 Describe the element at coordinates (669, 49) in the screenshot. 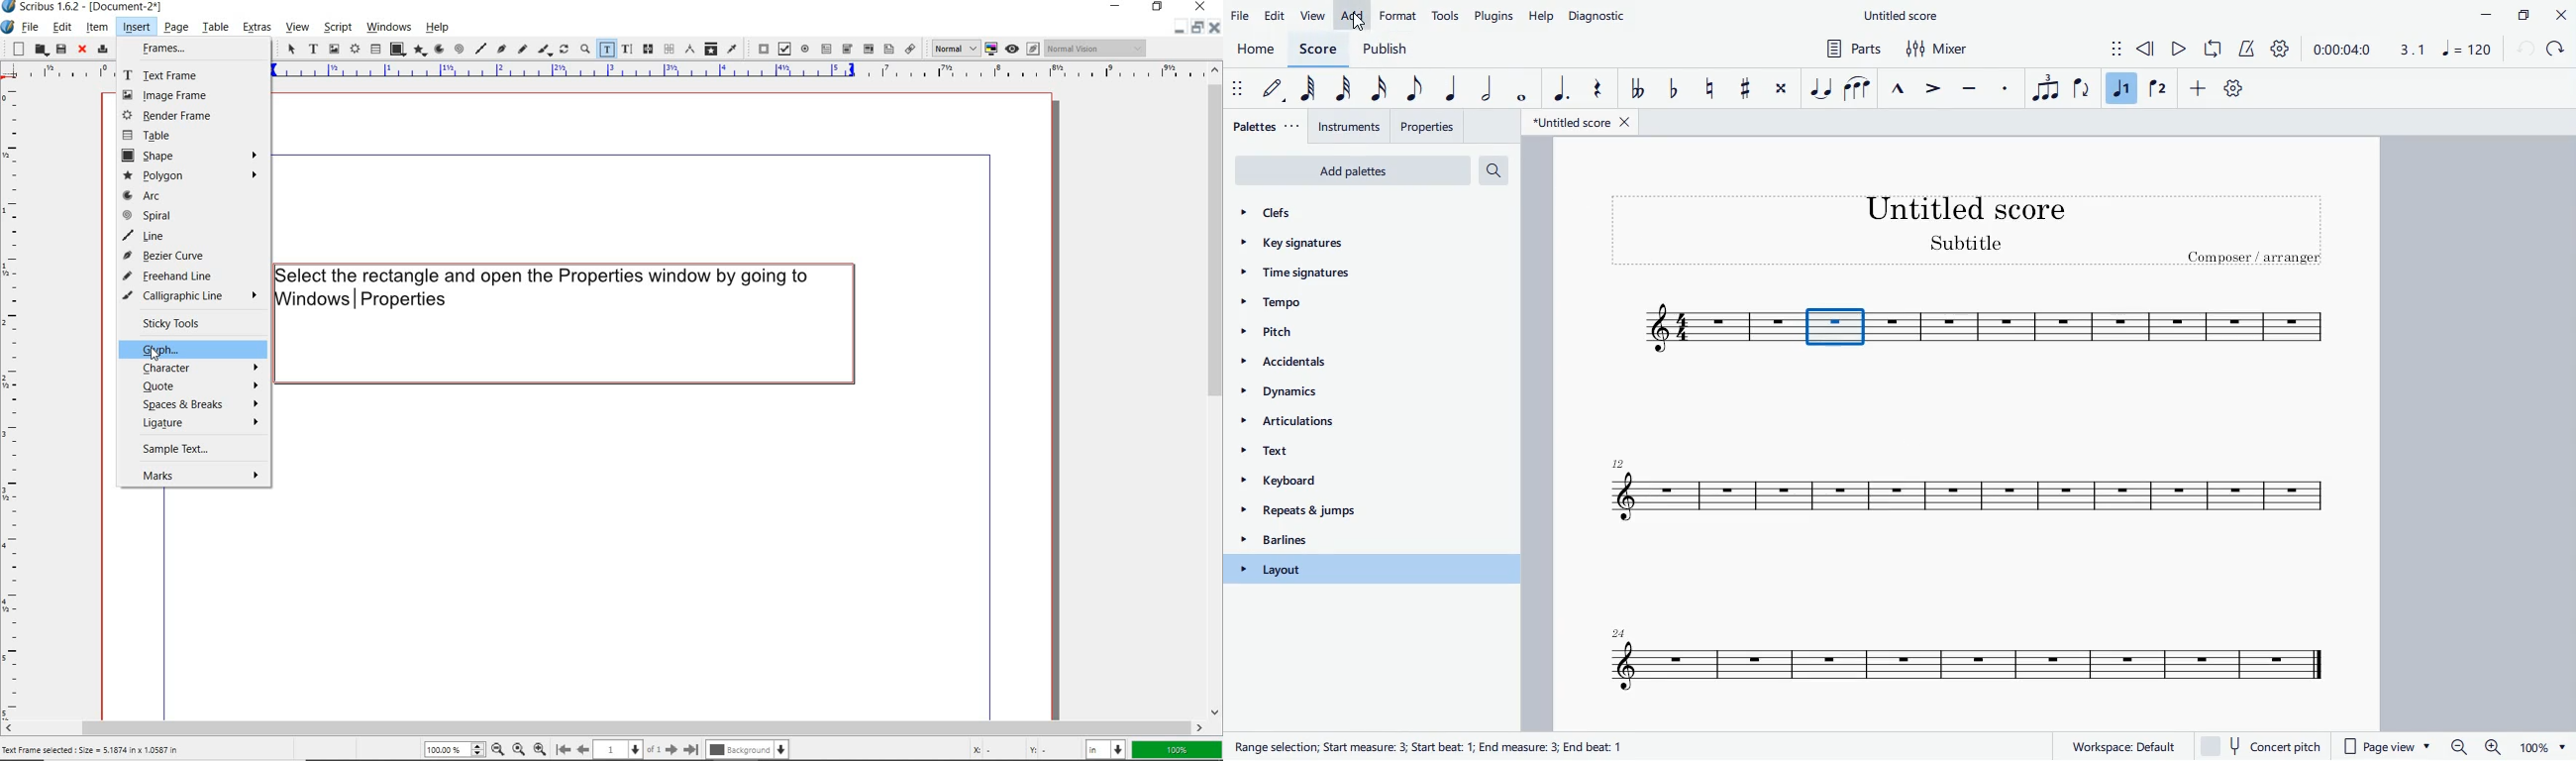

I see `unlink text frames` at that location.